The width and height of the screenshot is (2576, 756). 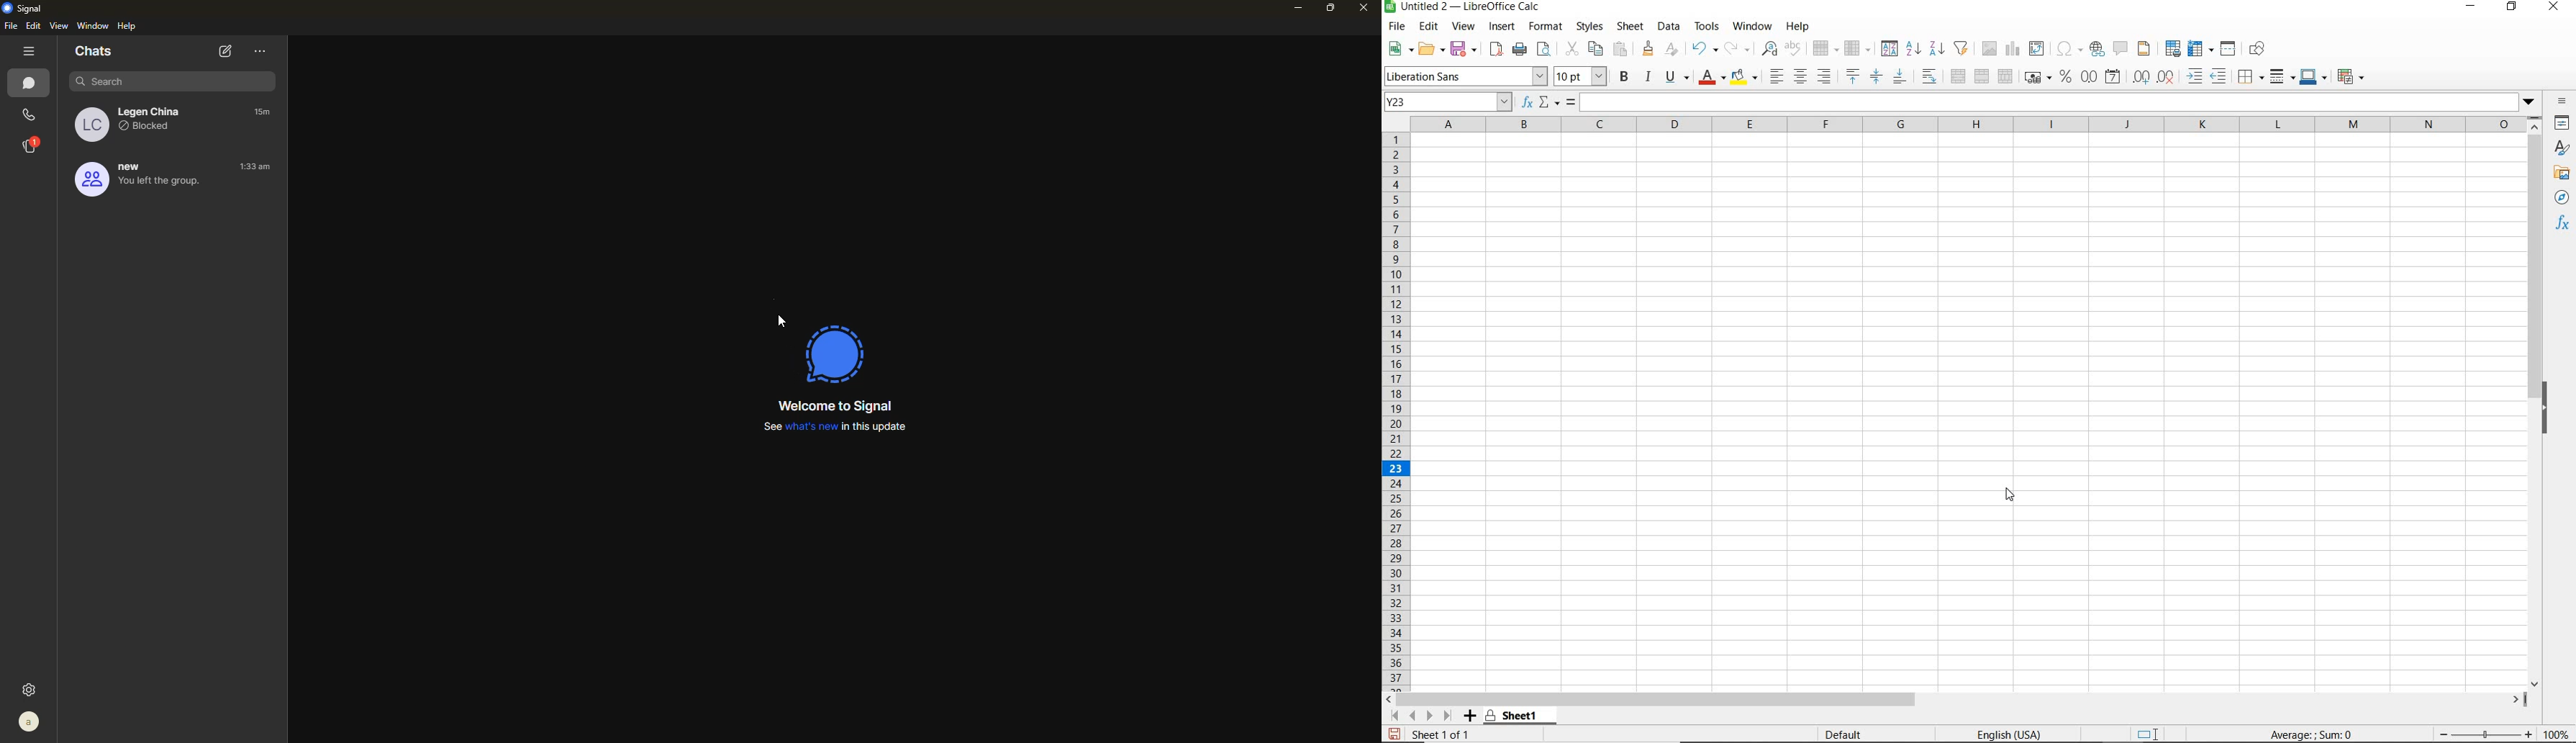 I want to click on Default, so click(x=1852, y=732).